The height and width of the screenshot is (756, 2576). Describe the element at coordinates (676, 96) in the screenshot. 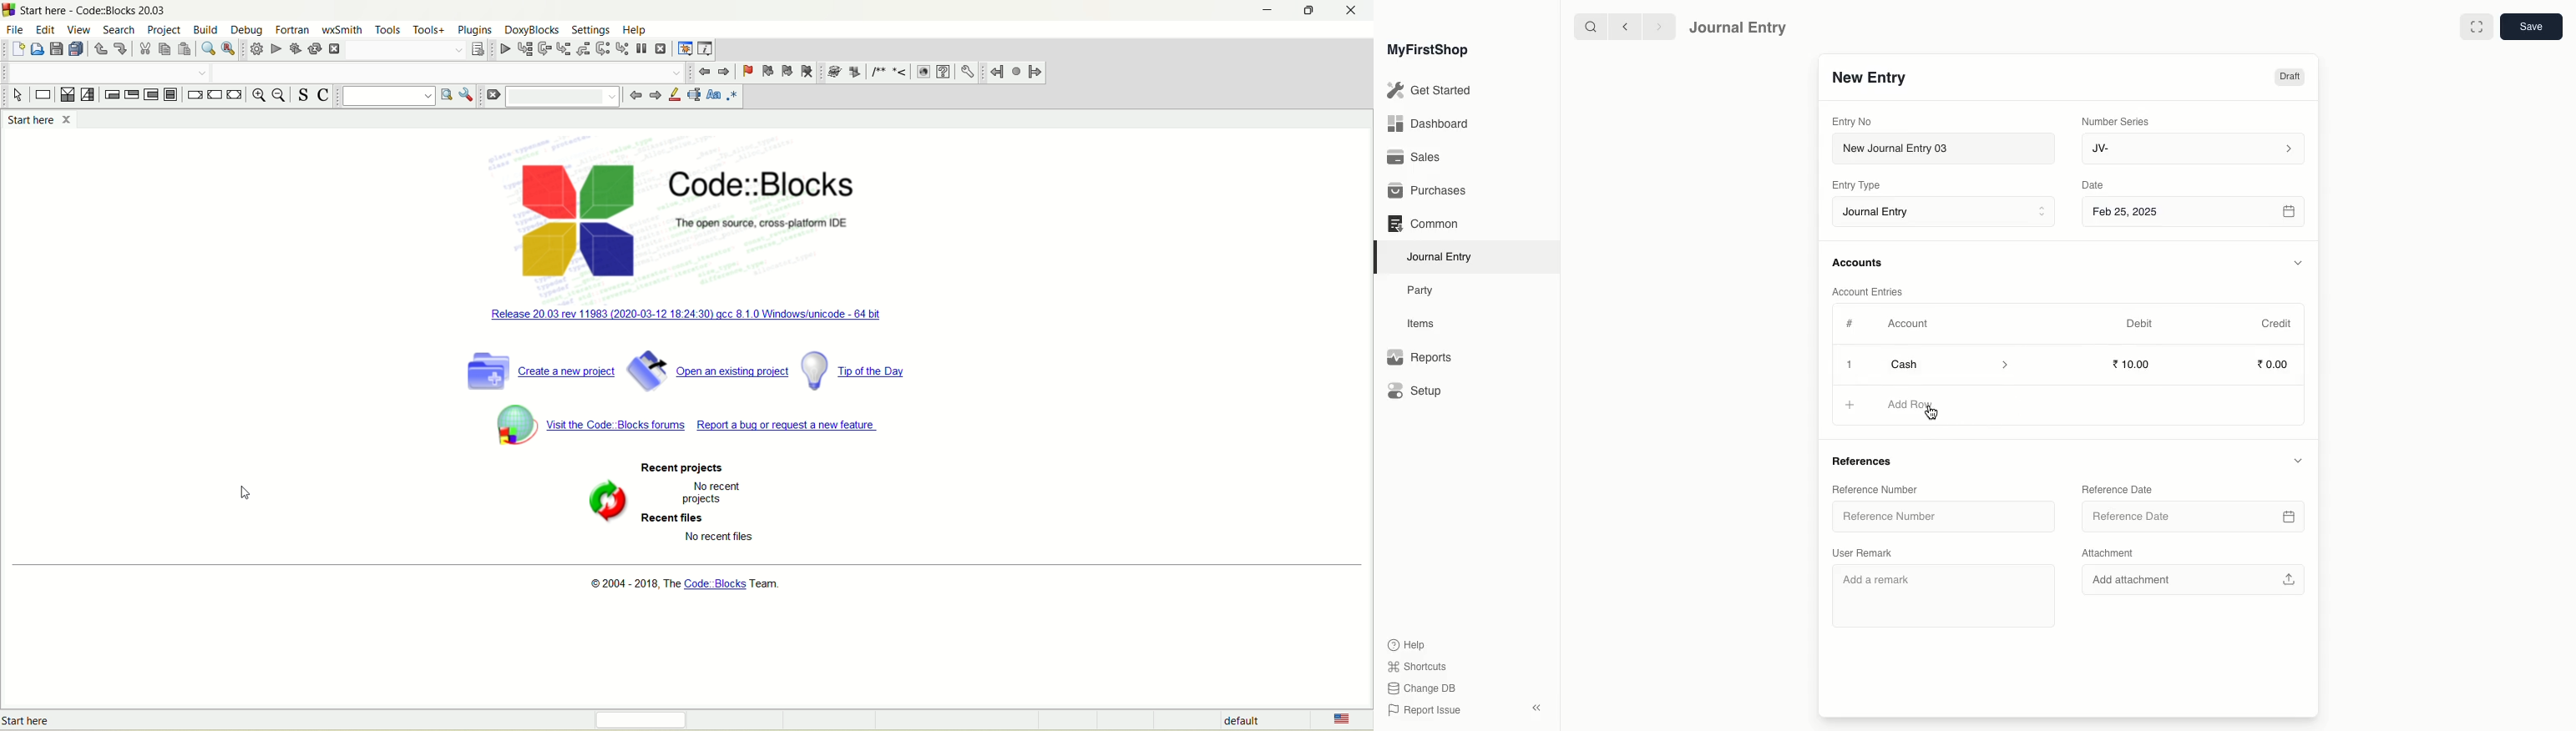

I see `highlight` at that location.